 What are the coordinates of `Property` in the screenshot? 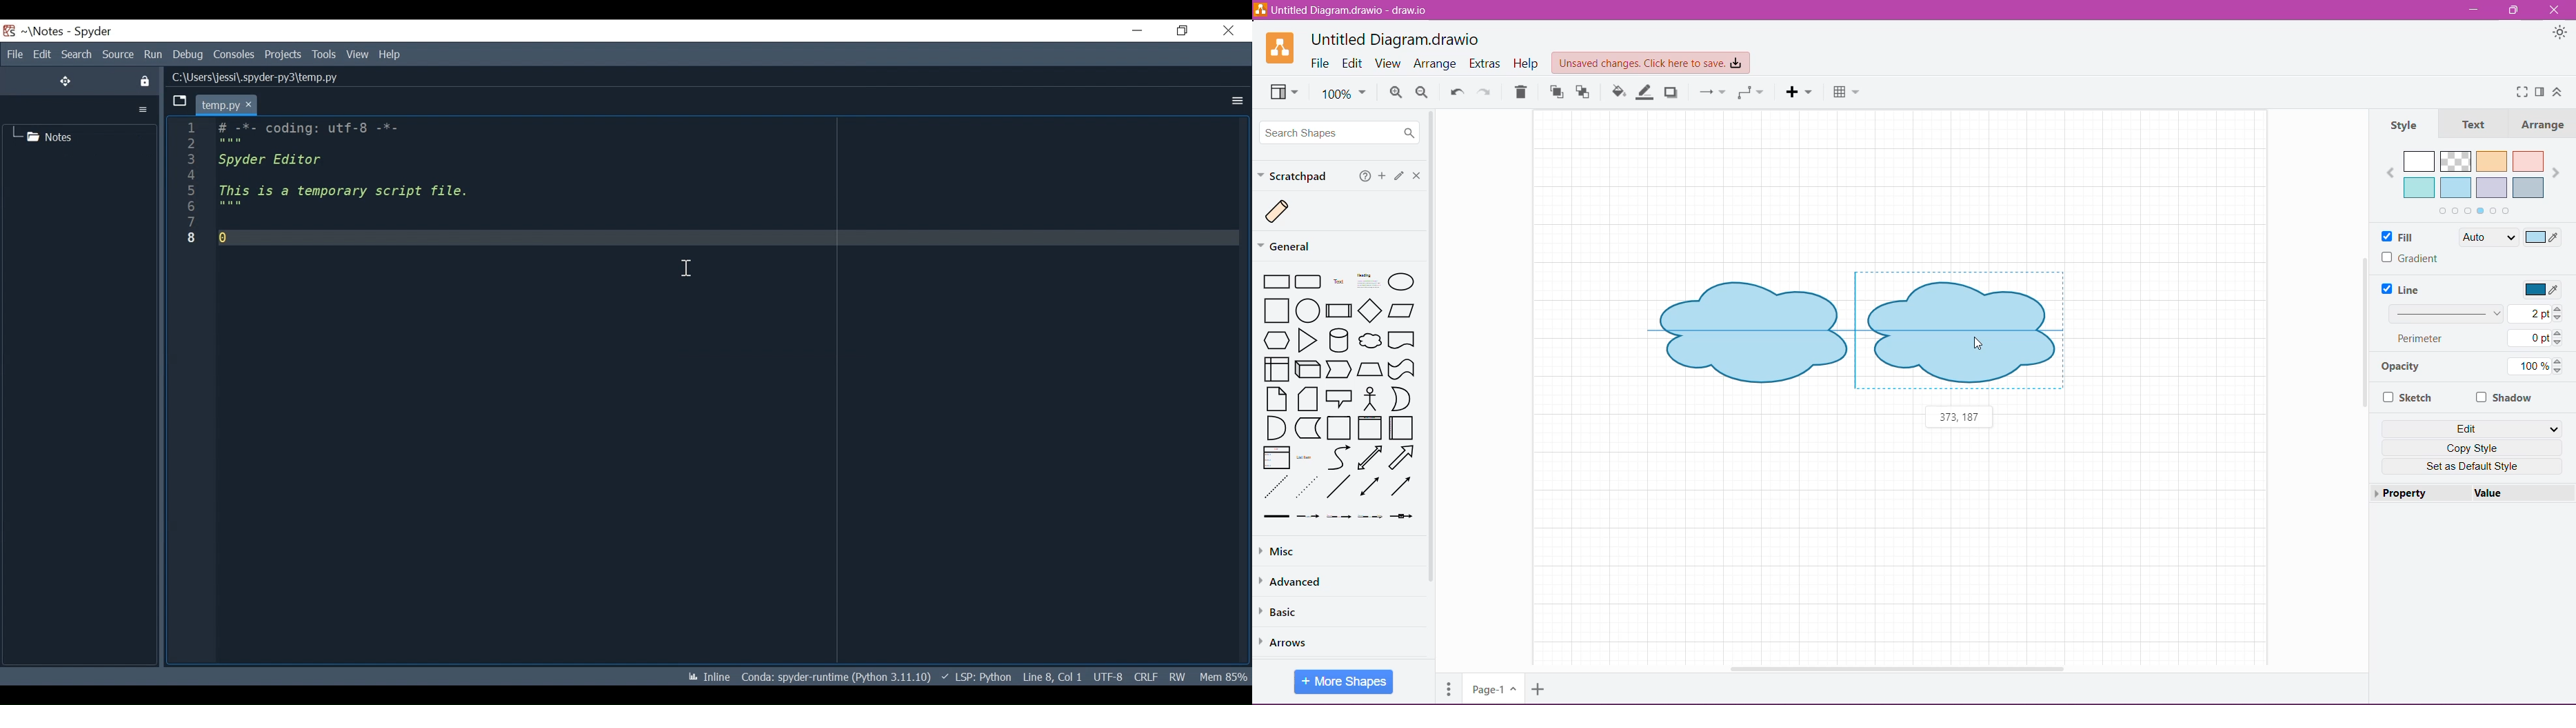 It's located at (2419, 492).